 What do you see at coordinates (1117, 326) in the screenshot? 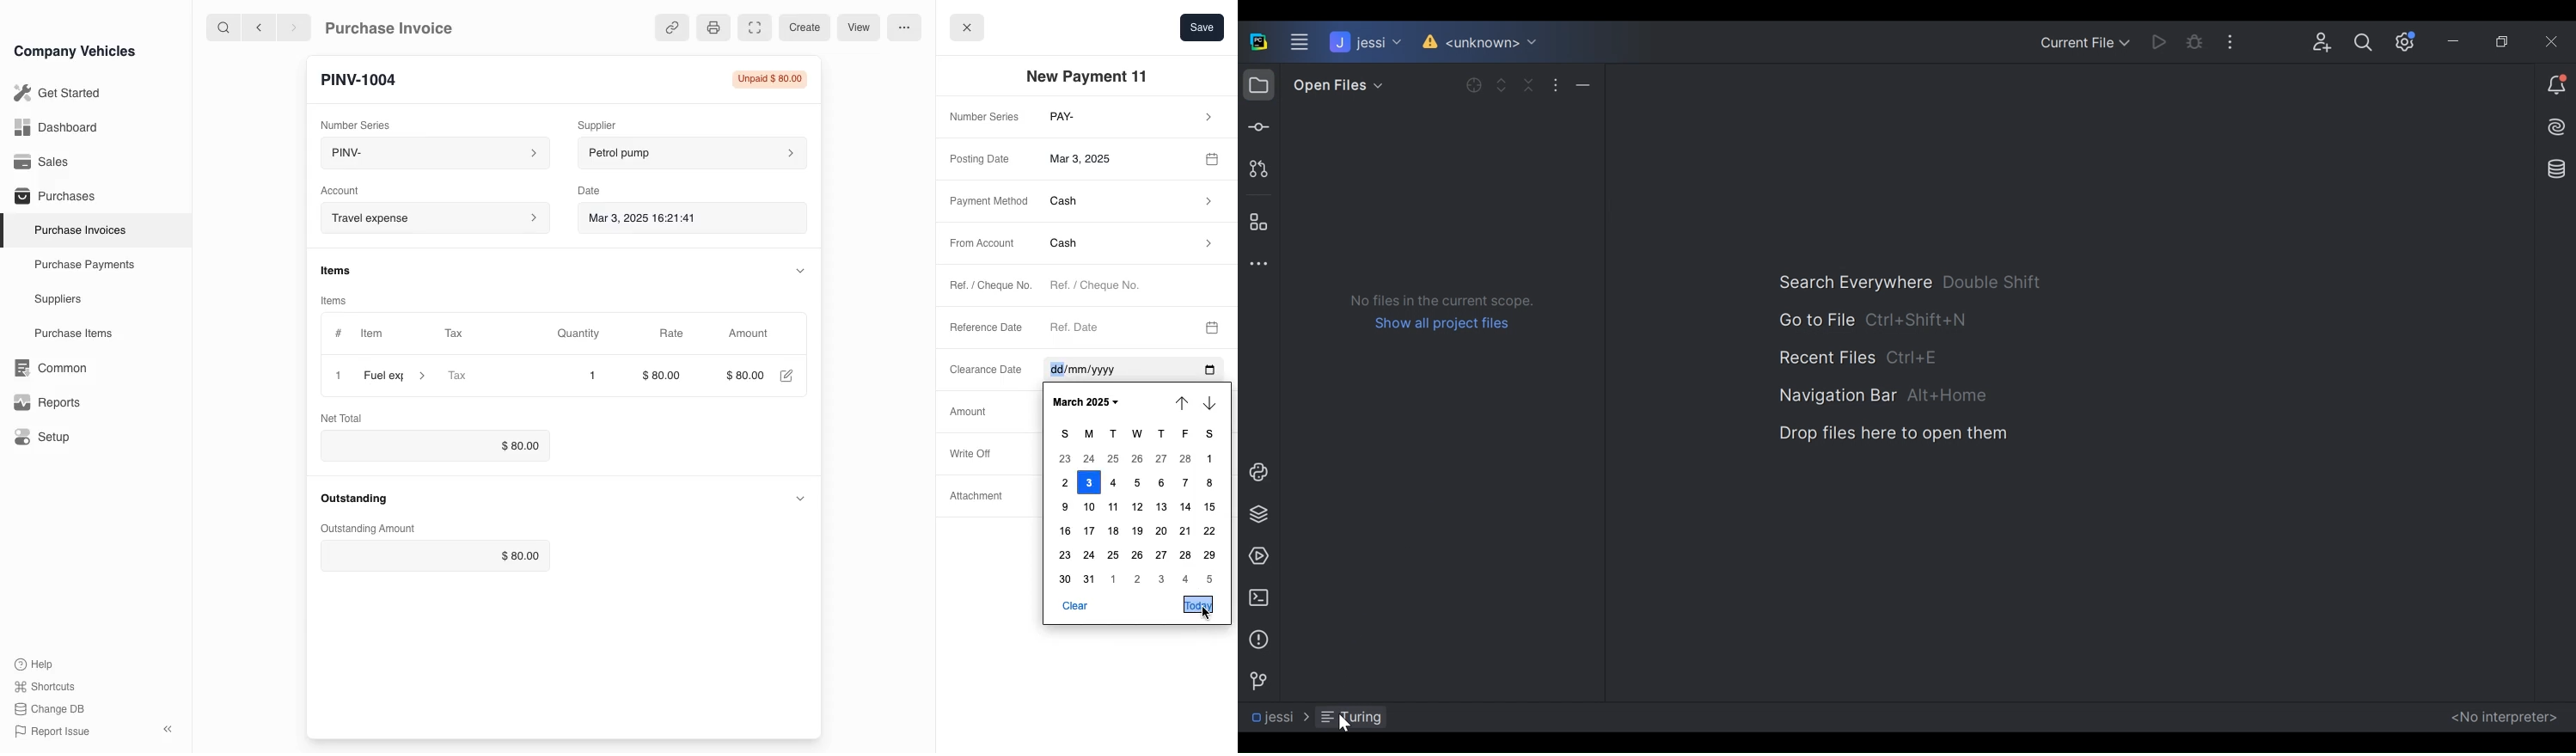
I see `ref date` at bounding box center [1117, 326].